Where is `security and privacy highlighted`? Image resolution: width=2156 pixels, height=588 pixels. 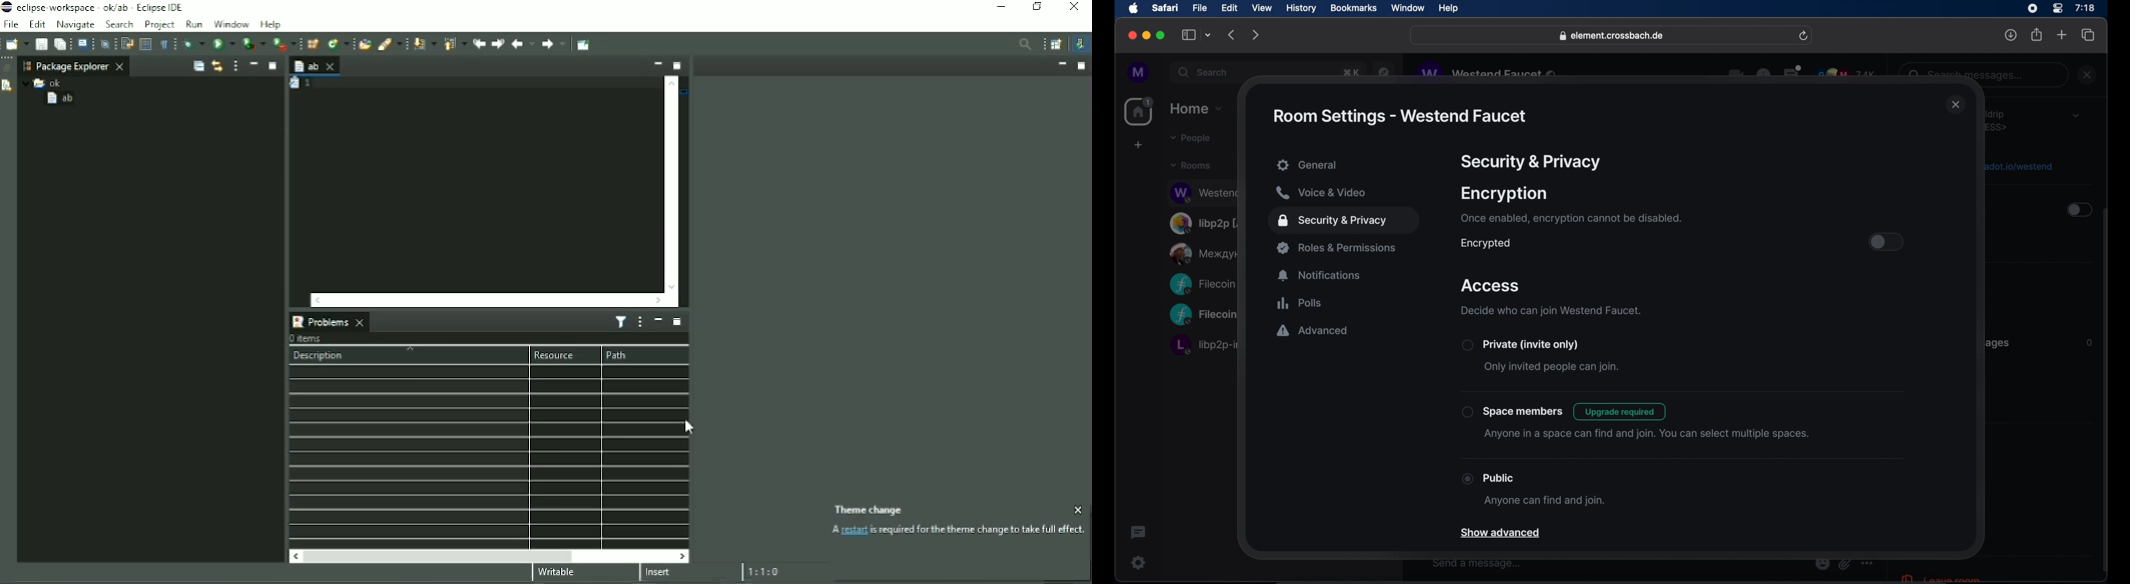 security and privacy highlighted is located at coordinates (1343, 221).